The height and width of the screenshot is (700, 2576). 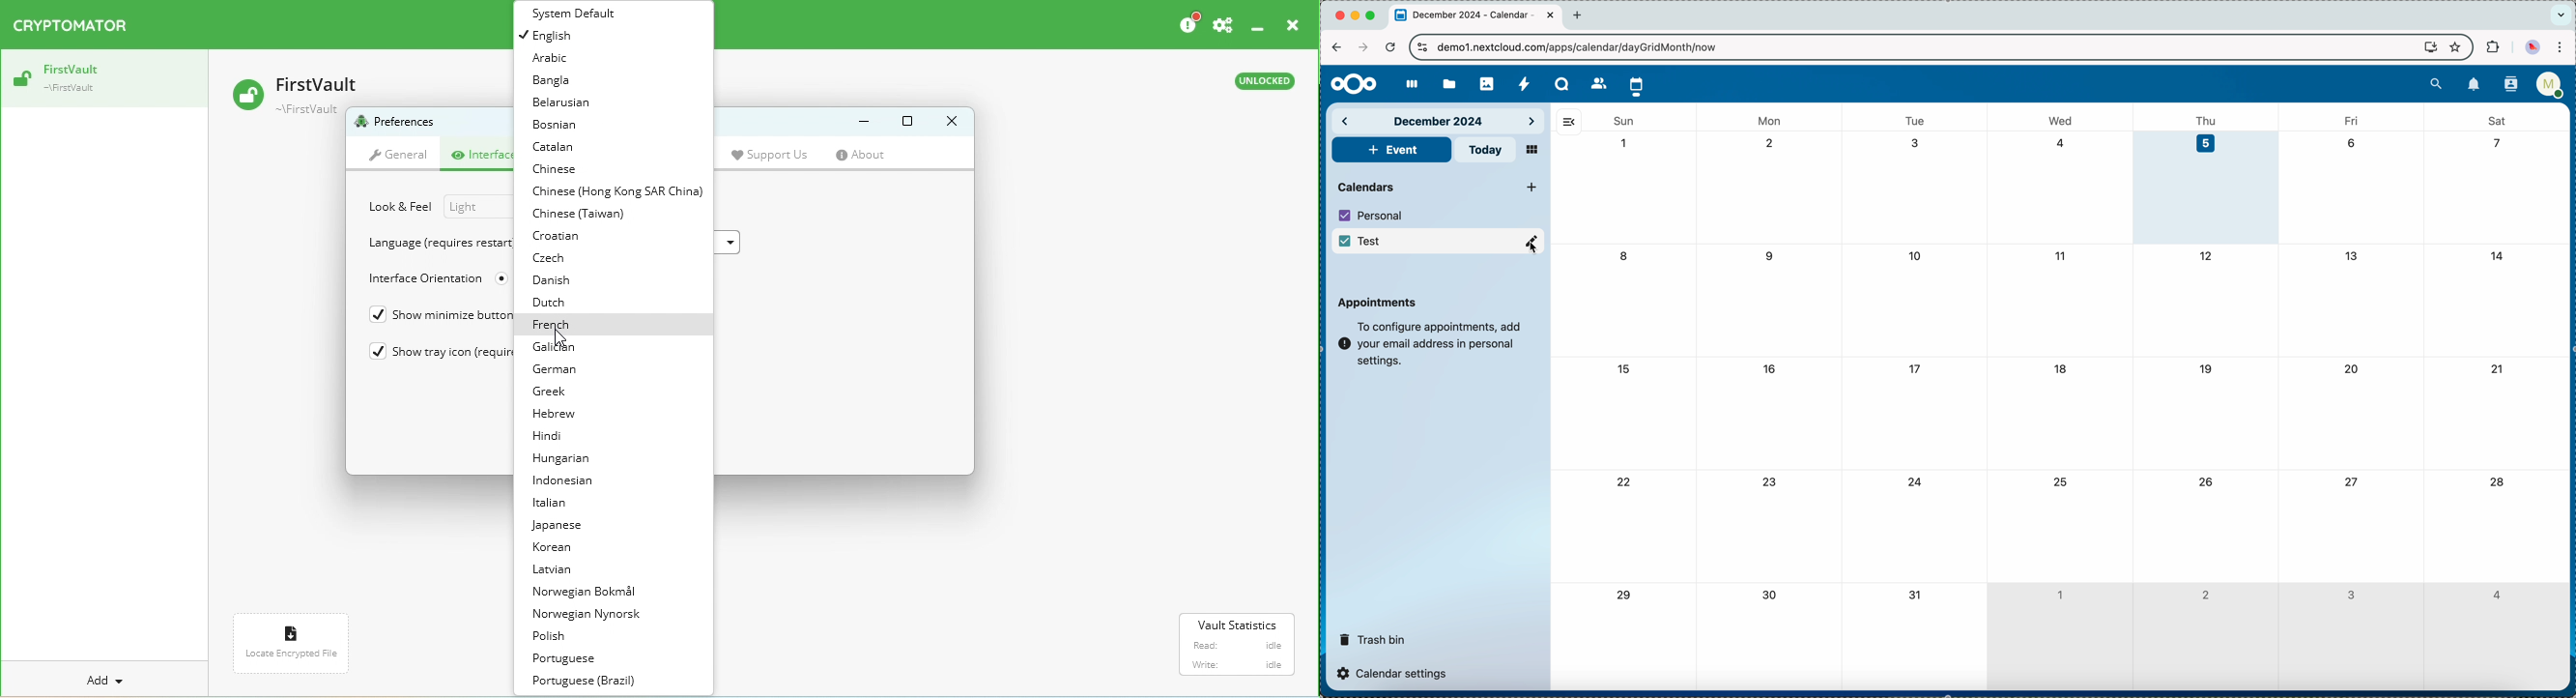 What do you see at coordinates (1637, 85) in the screenshot?
I see `click on calendar` at bounding box center [1637, 85].